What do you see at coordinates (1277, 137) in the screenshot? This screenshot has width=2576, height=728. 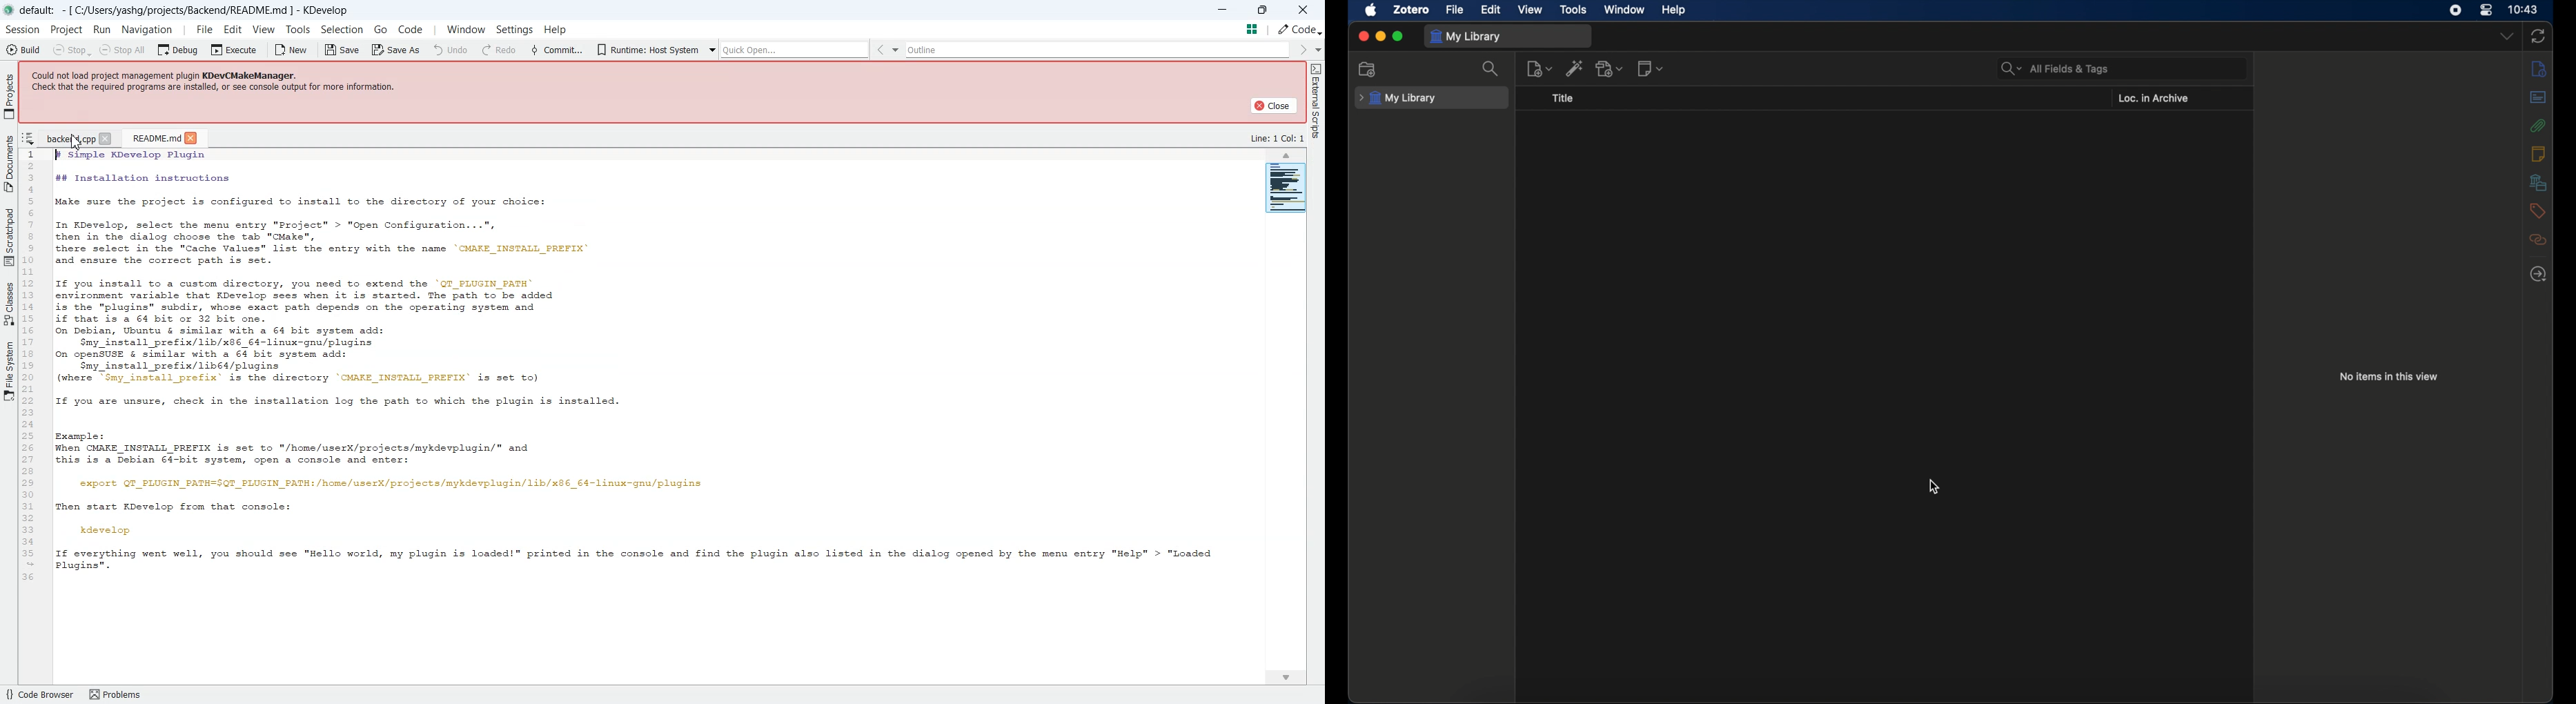 I see `Text` at bounding box center [1277, 137].